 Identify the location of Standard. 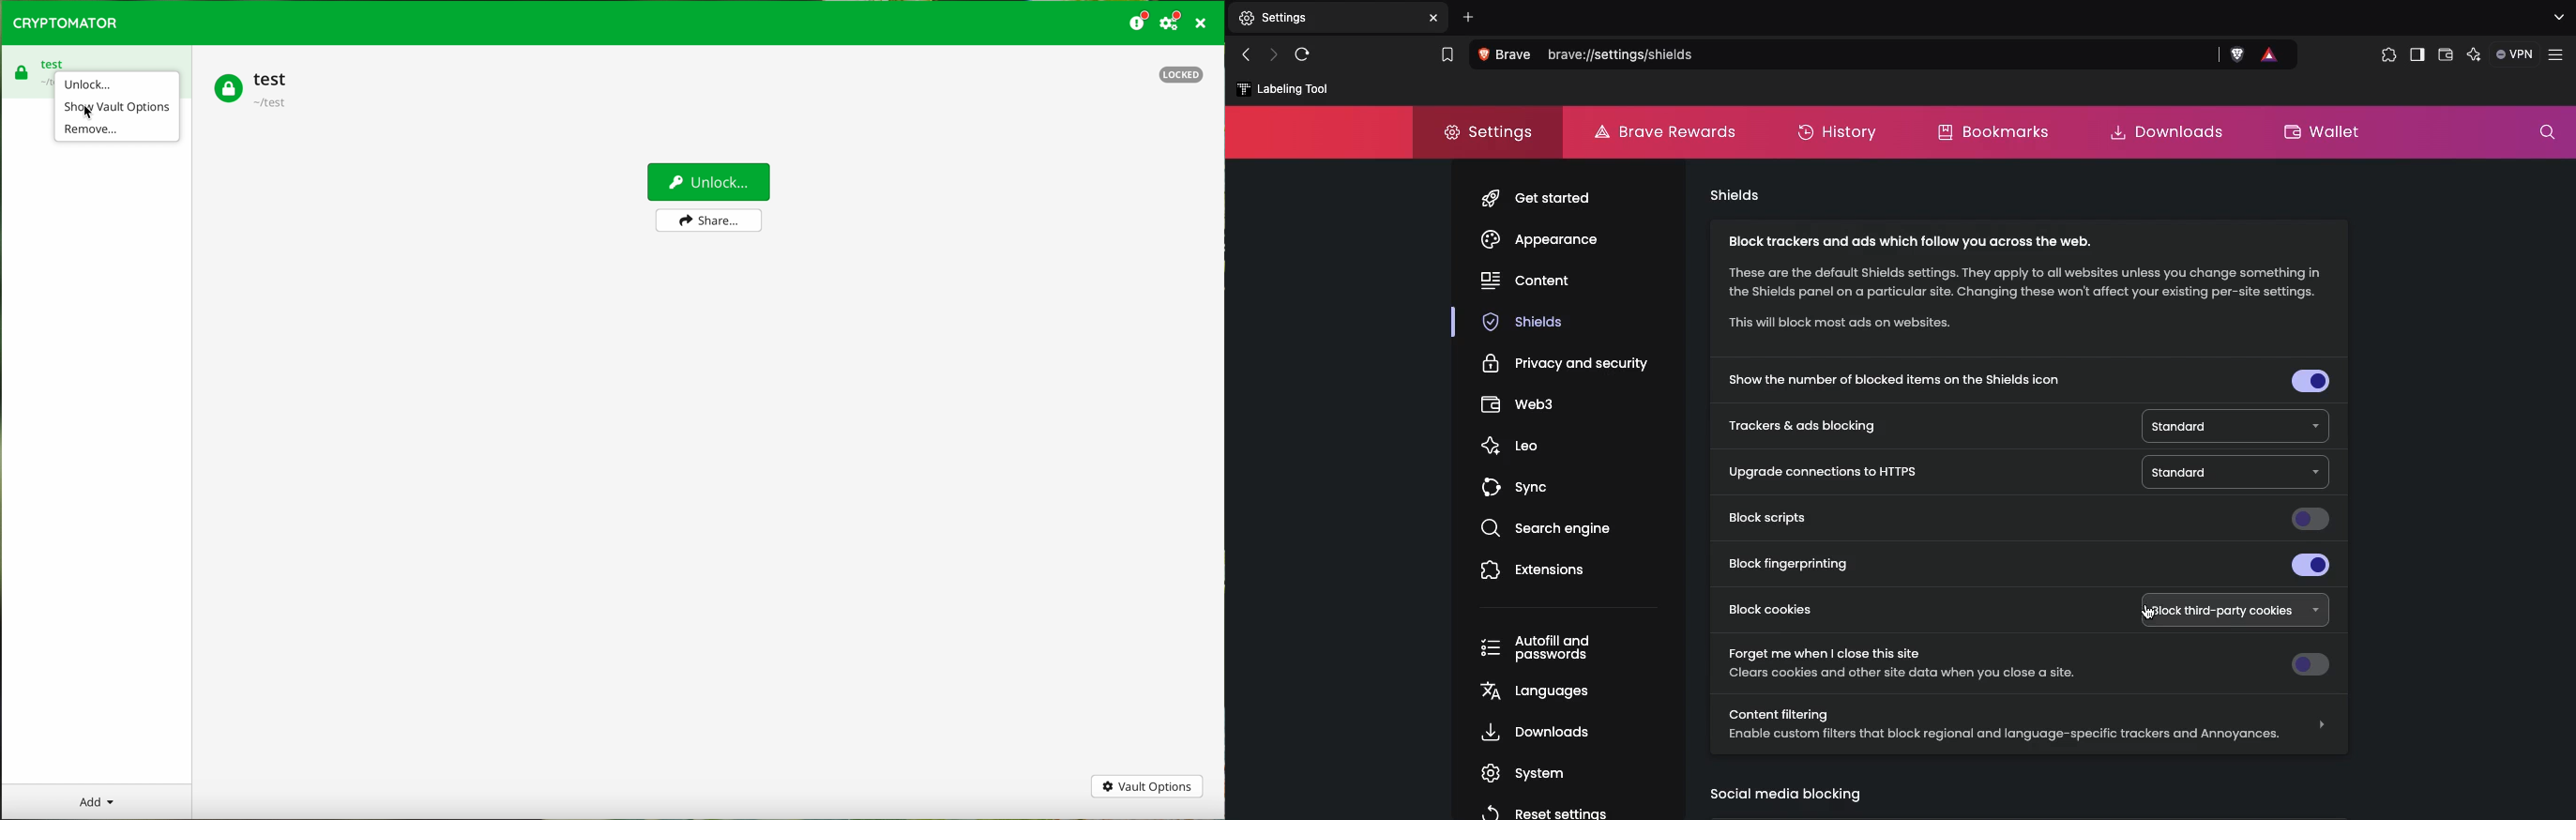
(2234, 472).